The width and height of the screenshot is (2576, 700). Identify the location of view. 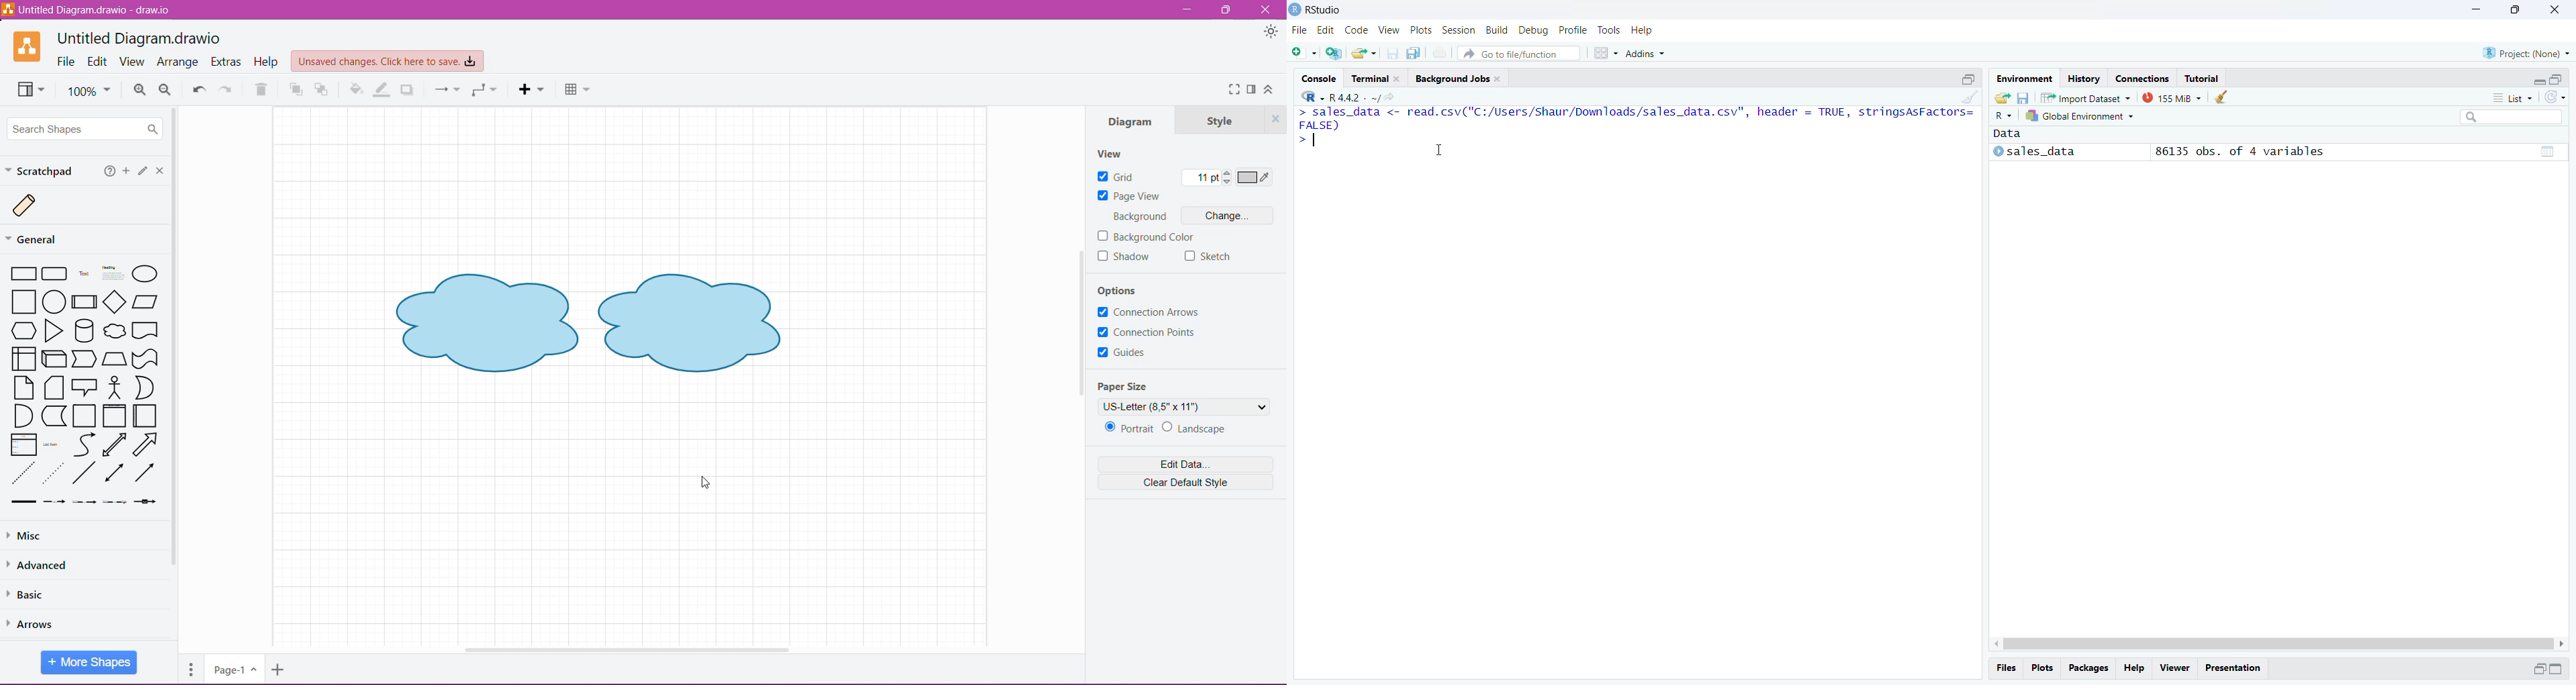
(1392, 30).